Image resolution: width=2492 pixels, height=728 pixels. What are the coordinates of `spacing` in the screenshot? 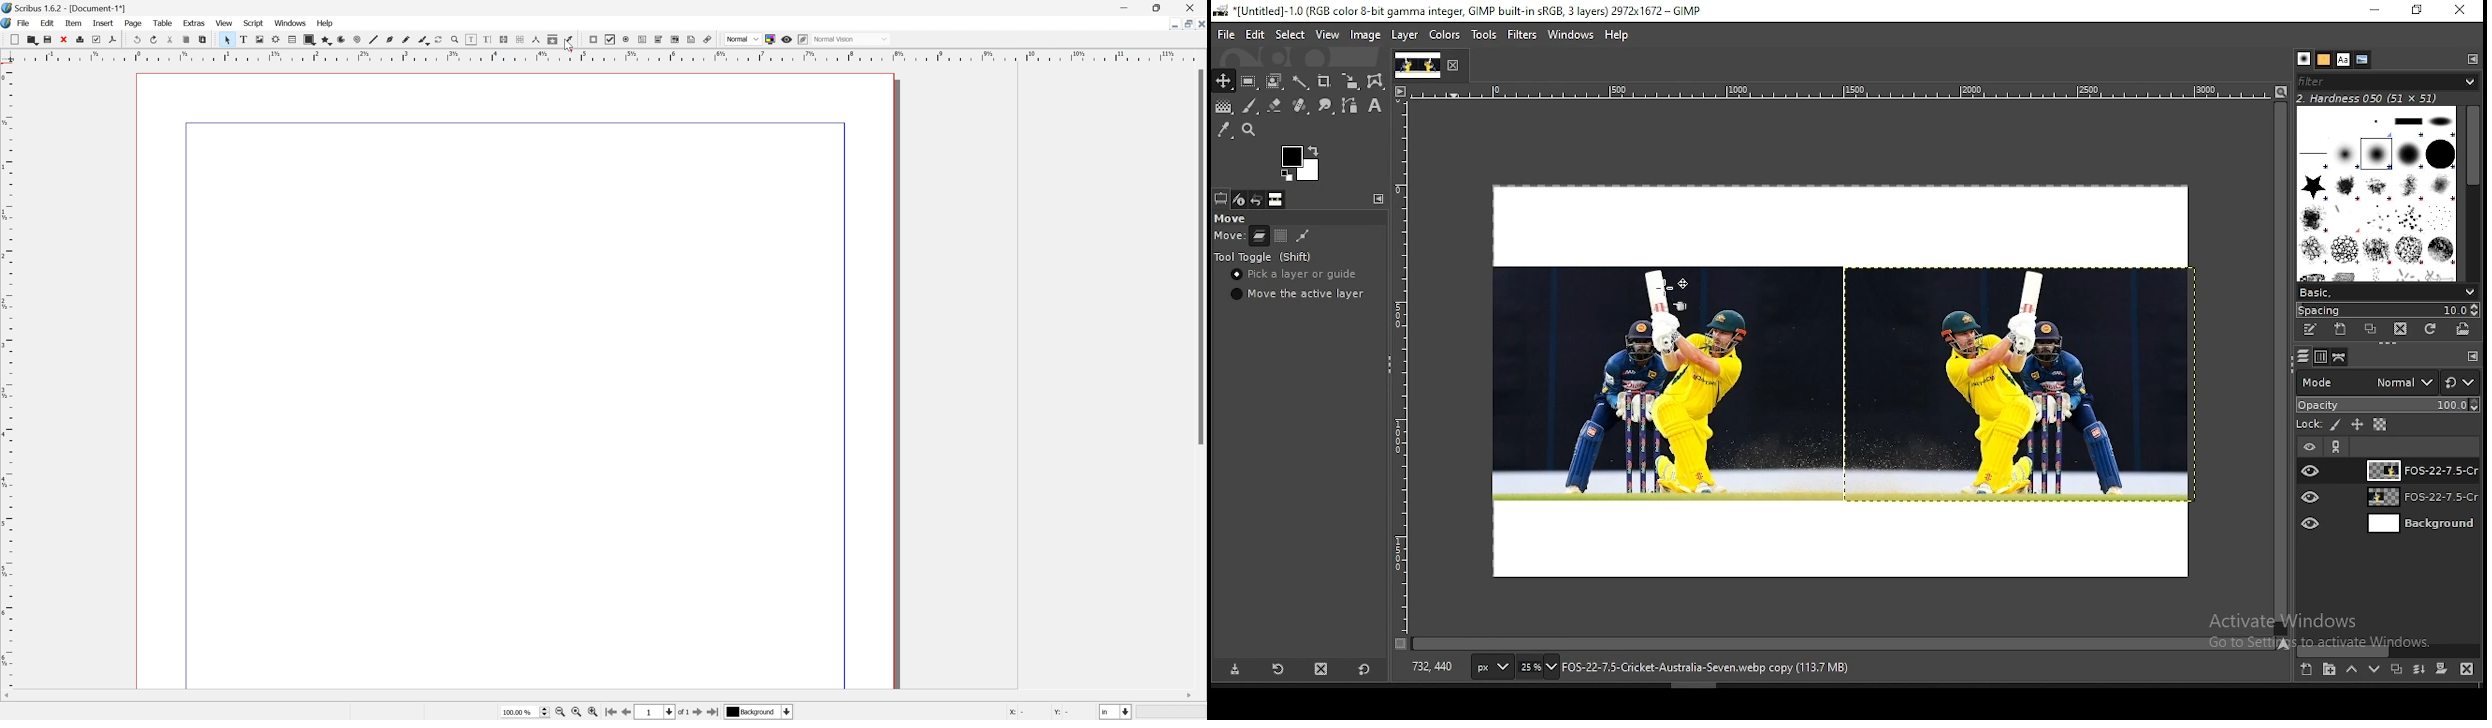 It's located at (2387, 309).